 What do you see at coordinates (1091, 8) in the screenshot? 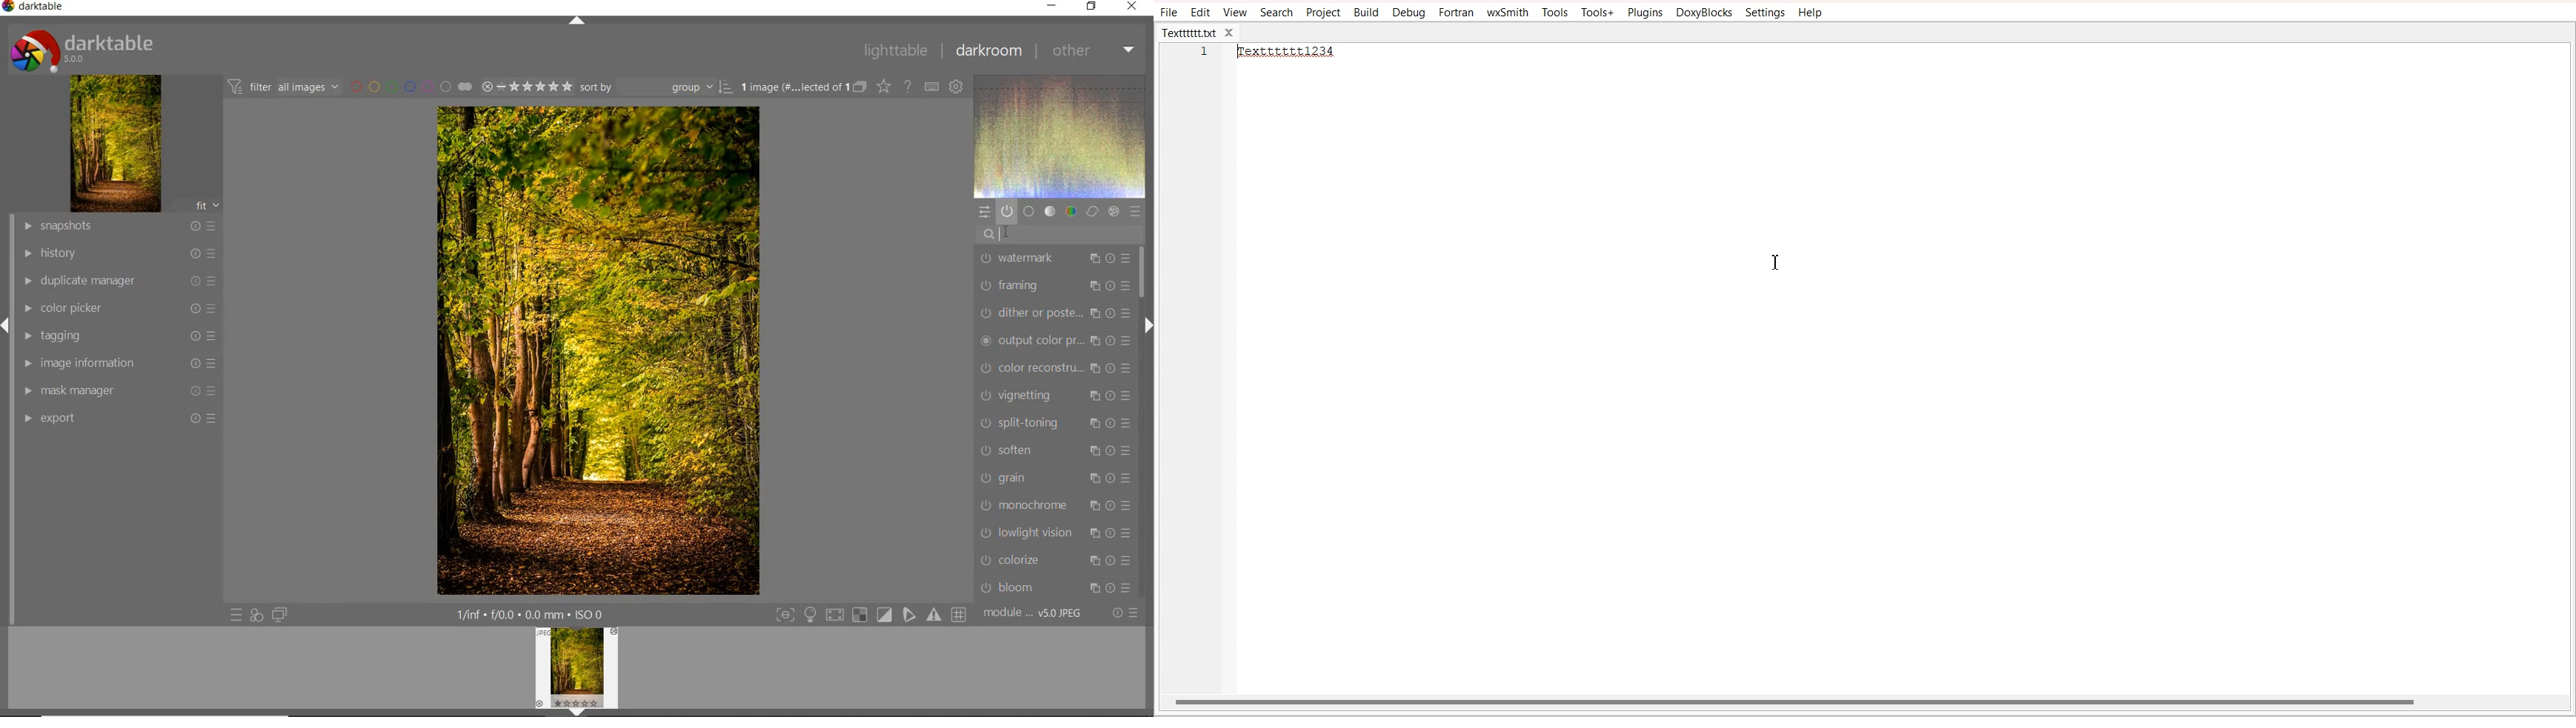
I see `restore` at bounding box center [1091, 8].